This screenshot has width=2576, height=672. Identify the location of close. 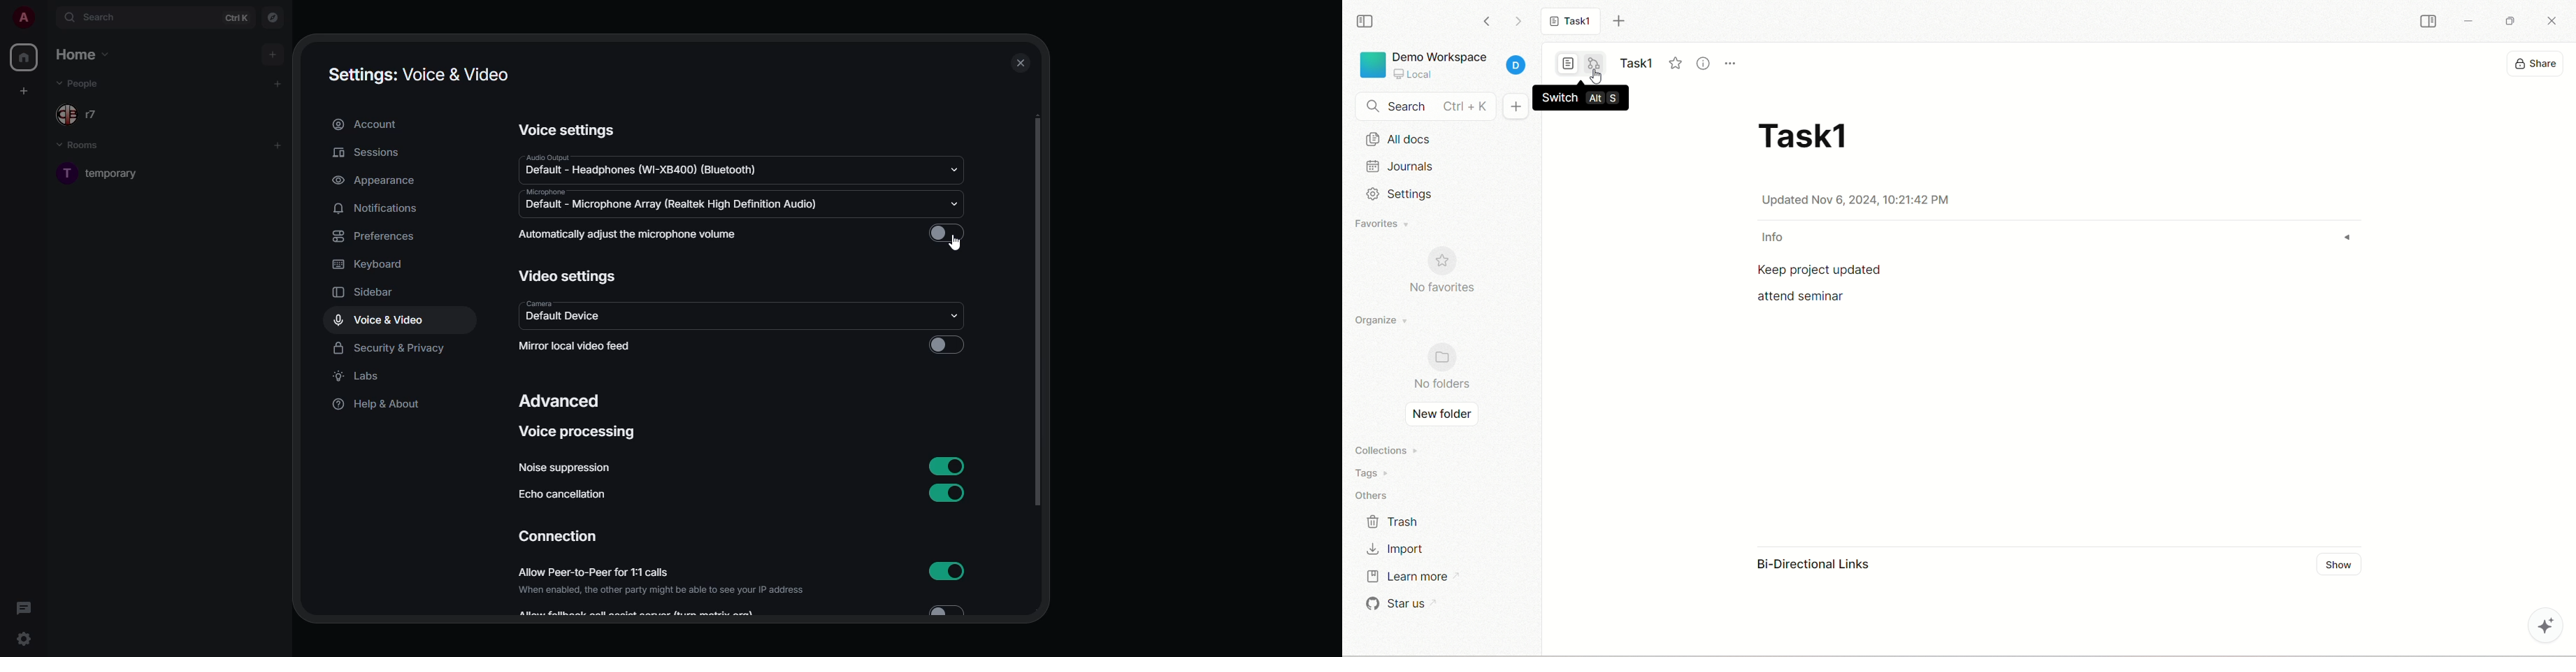
(1021, 63).